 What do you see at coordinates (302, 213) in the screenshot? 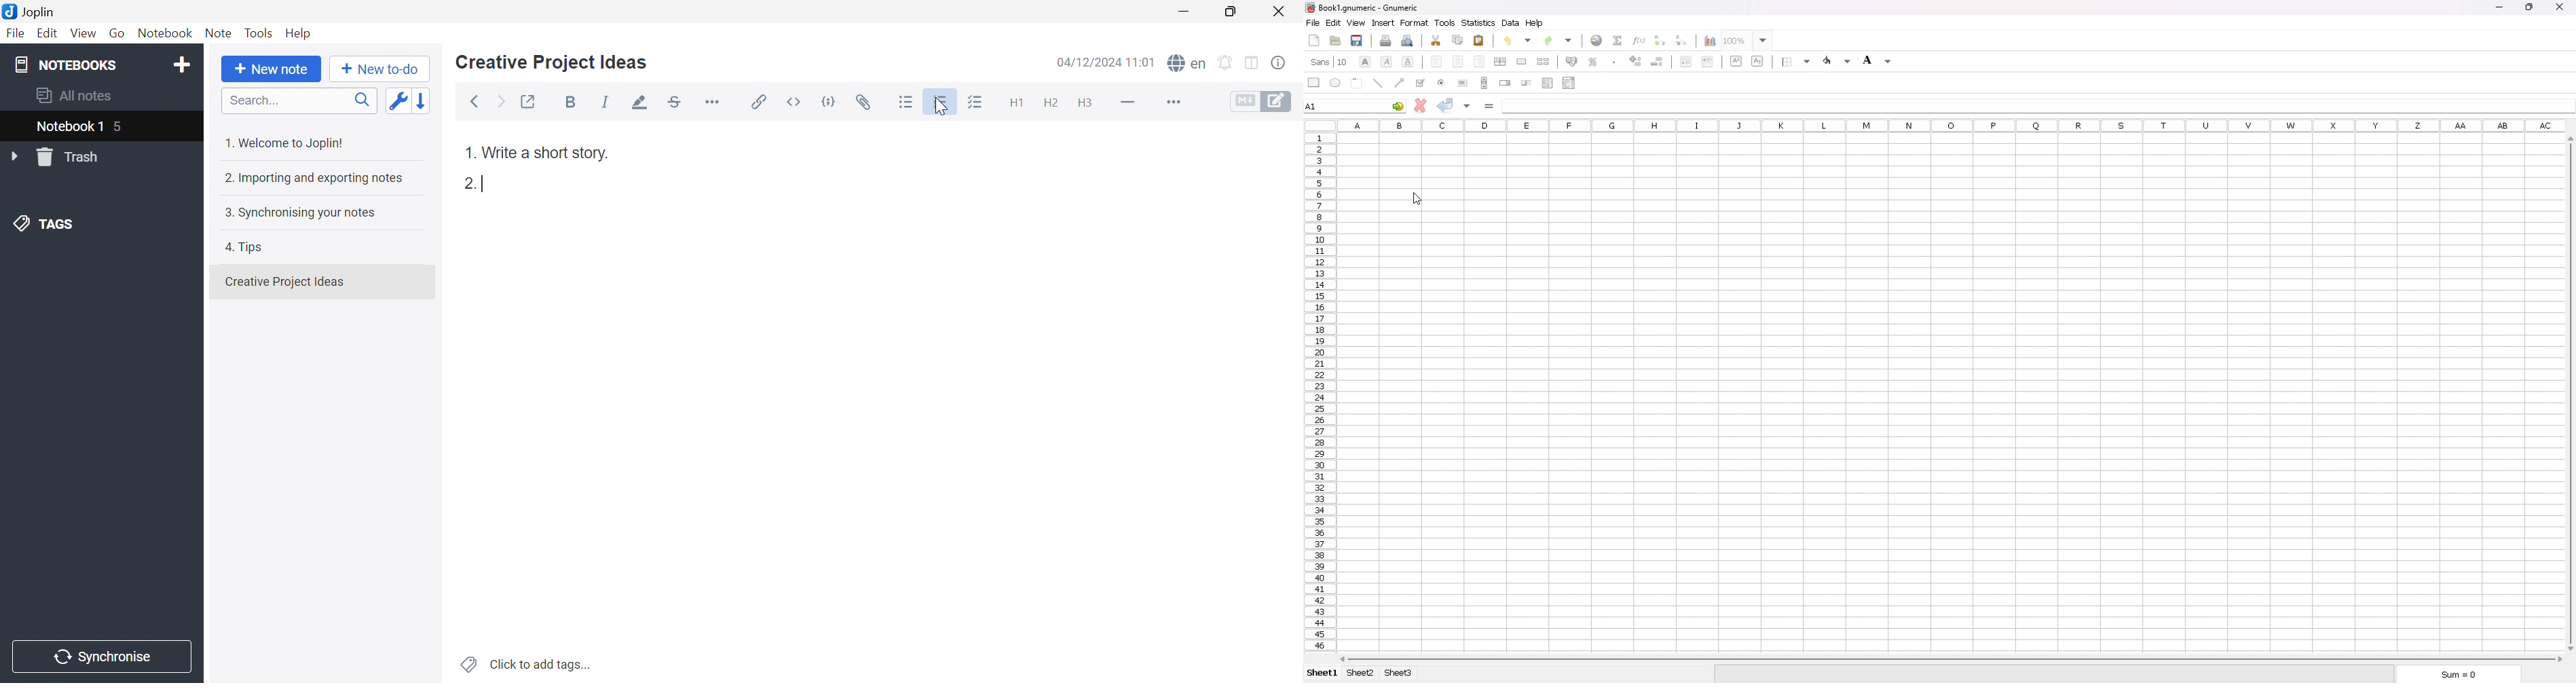
I see `3. Synchronising your notes` at bounding box center [302, 213].